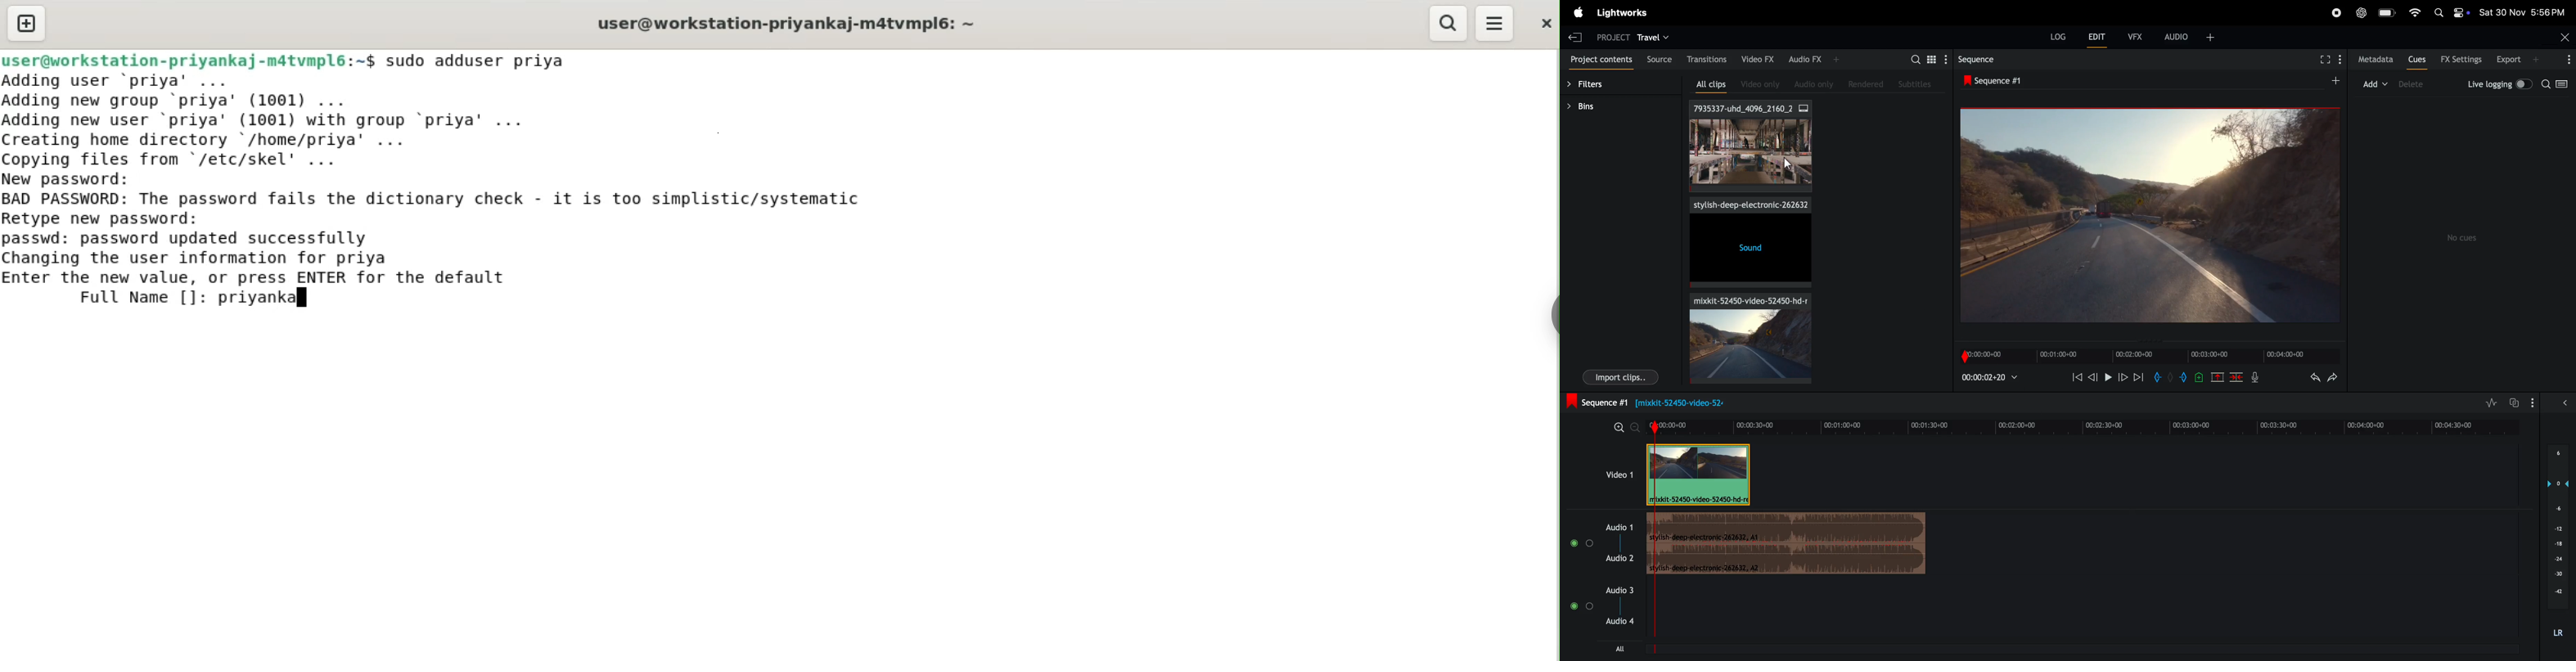 This screenshot has width=2576, height=672. What do you see at coordinates (2489, 402) in the screenshot?
I see `toggle audio editing levels` at bounding box center [2489, 402].